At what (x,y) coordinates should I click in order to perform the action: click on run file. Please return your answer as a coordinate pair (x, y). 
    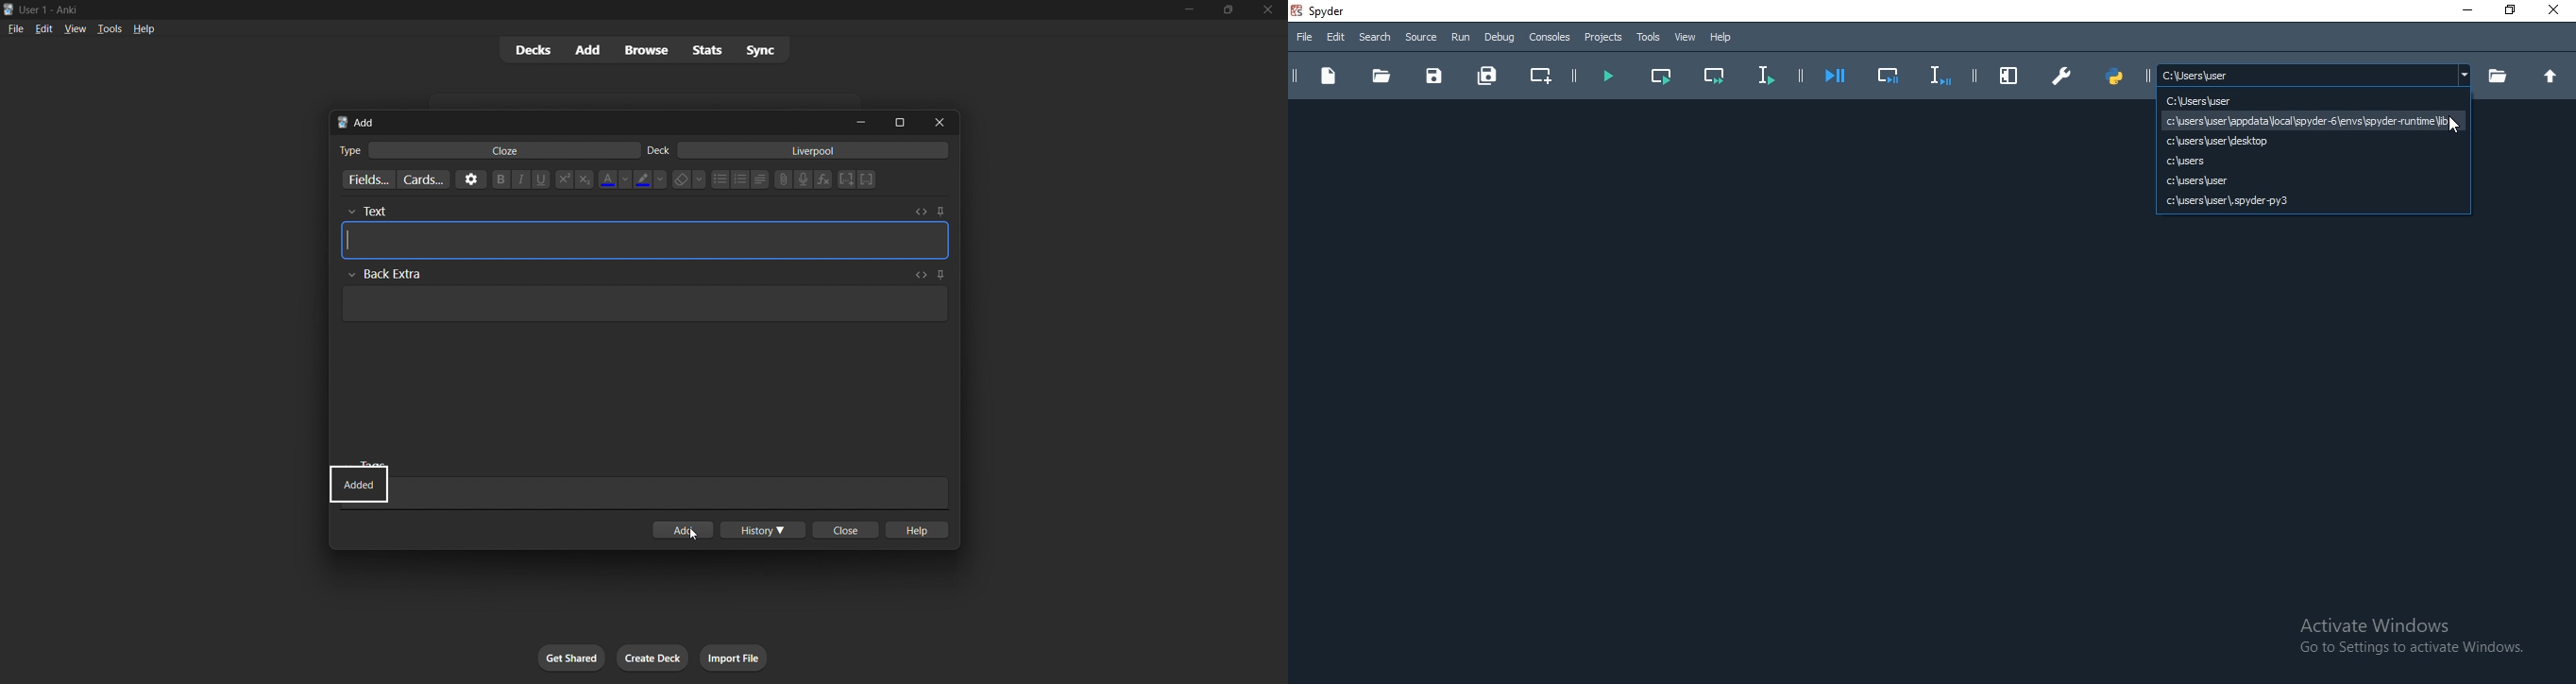
    Looking at the image, I should click on (1607, 77).